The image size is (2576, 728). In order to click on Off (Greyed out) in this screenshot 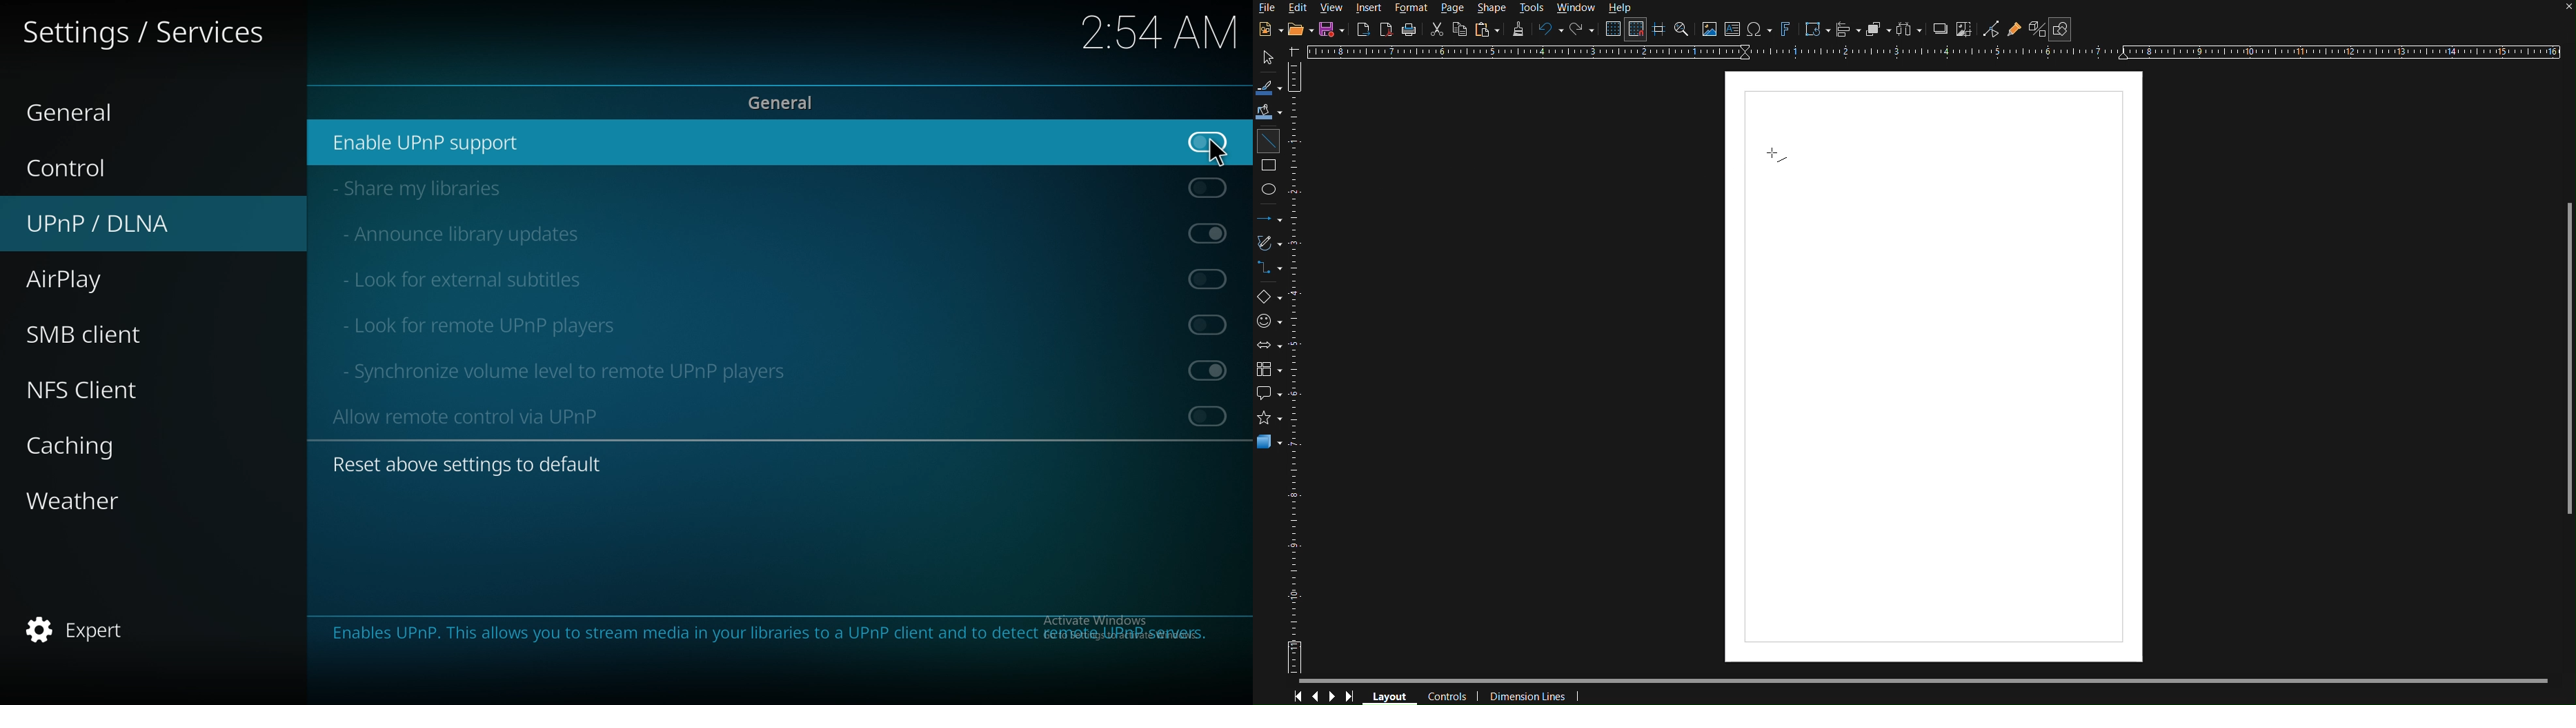, I will do `click(1210, 187)`.